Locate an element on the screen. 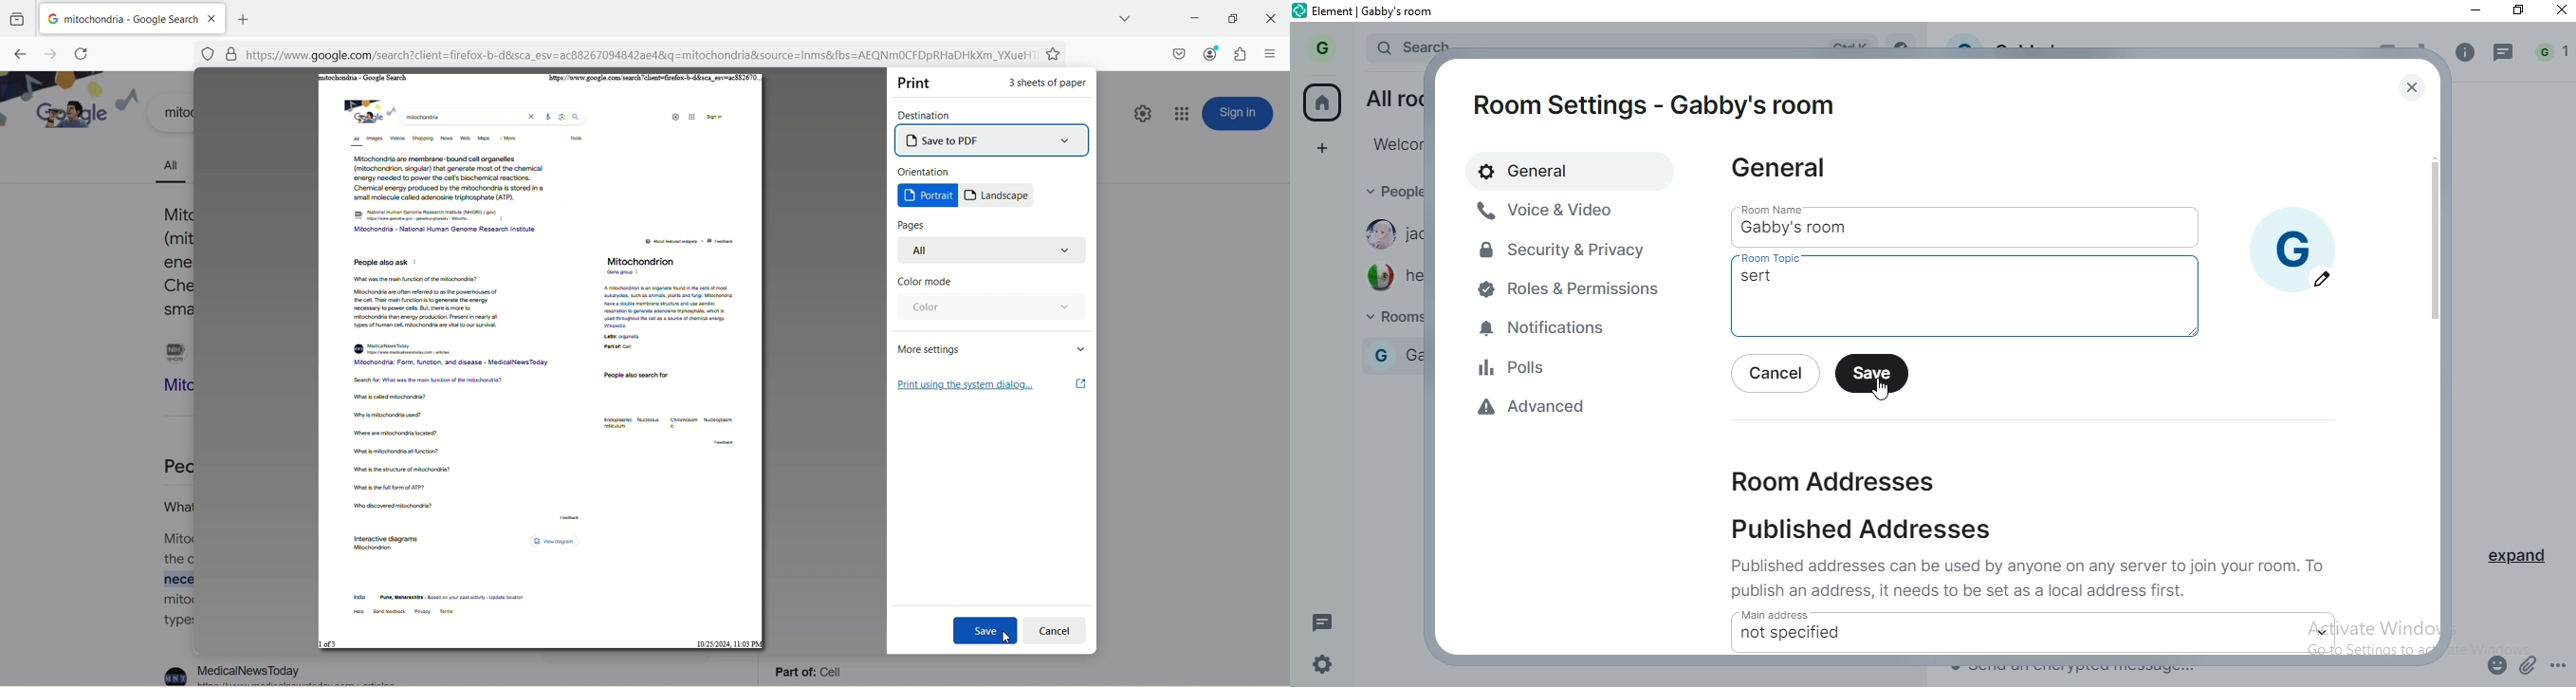 The height and width of the screenshot is (700, 2576). message is located at coordinates (1325, 622).